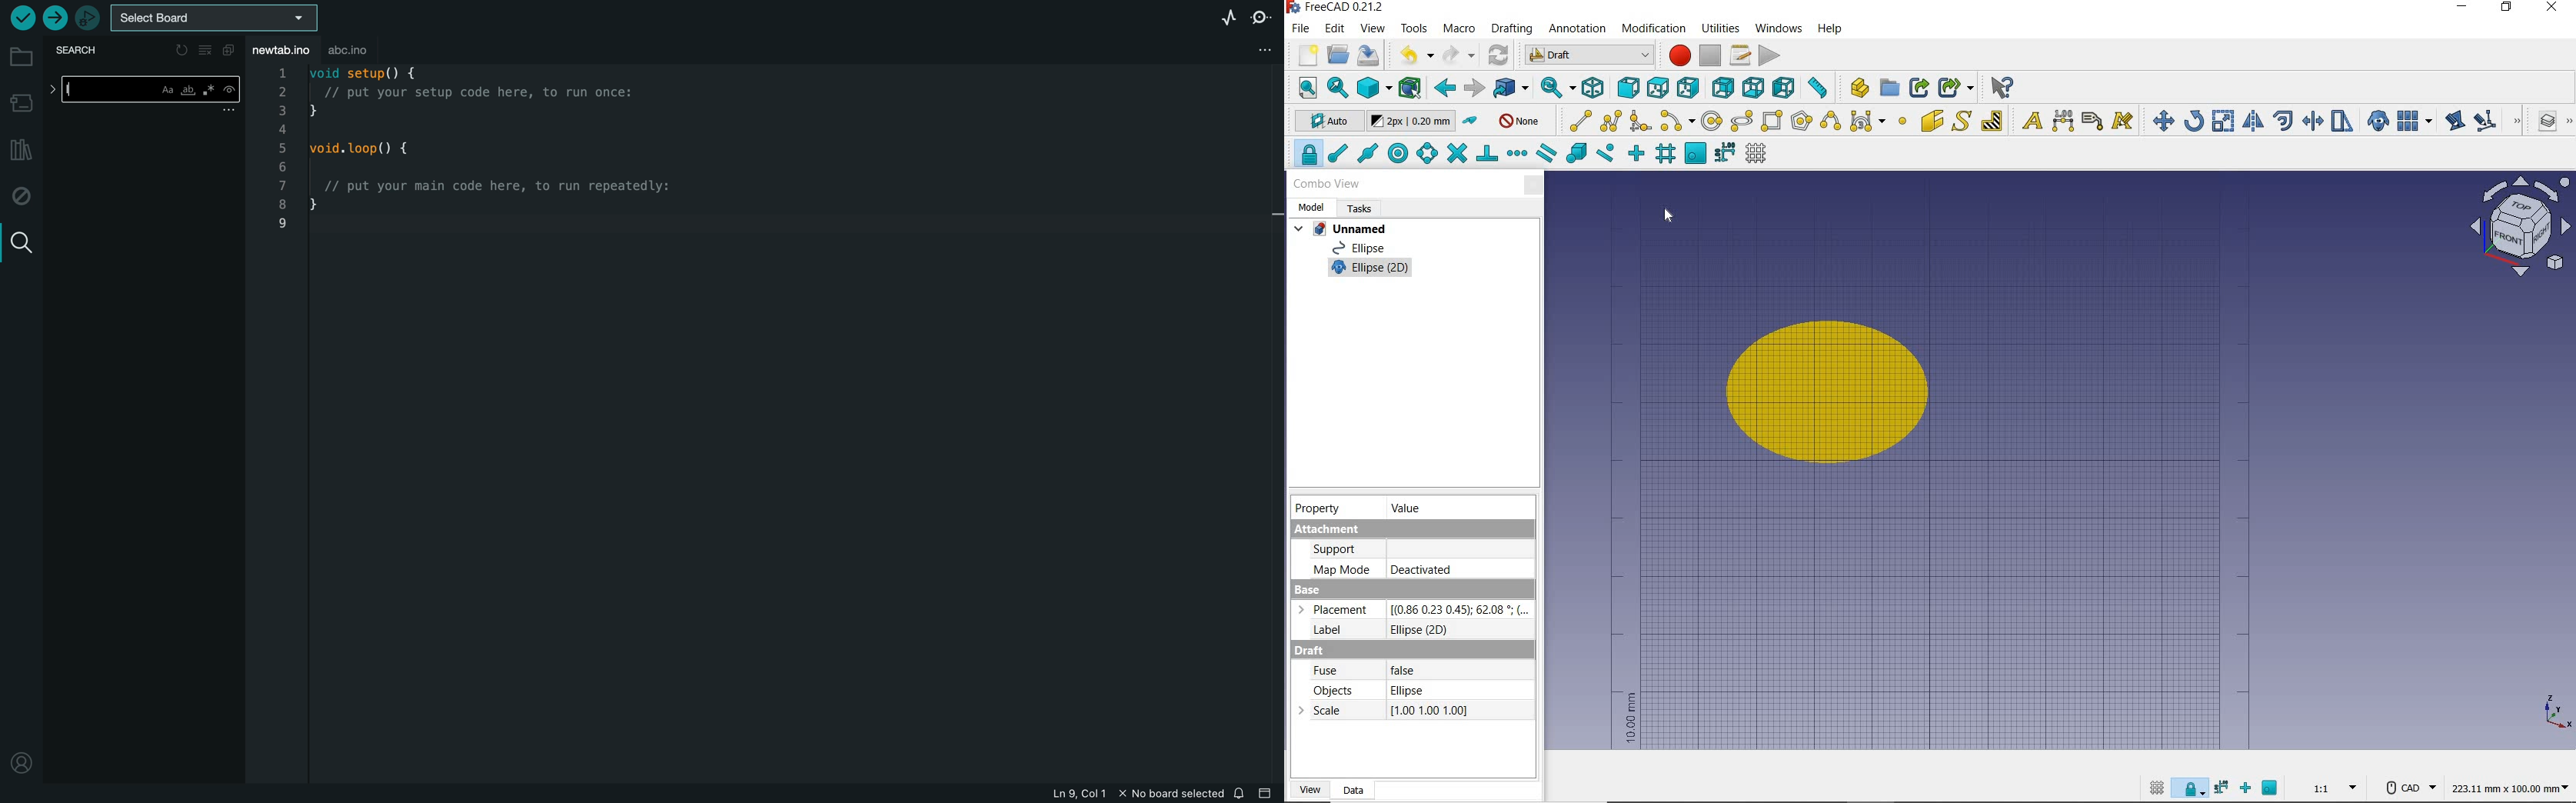  Describe the element at coordinates (1782, 89) in the screenshot. I see `left` at that location.